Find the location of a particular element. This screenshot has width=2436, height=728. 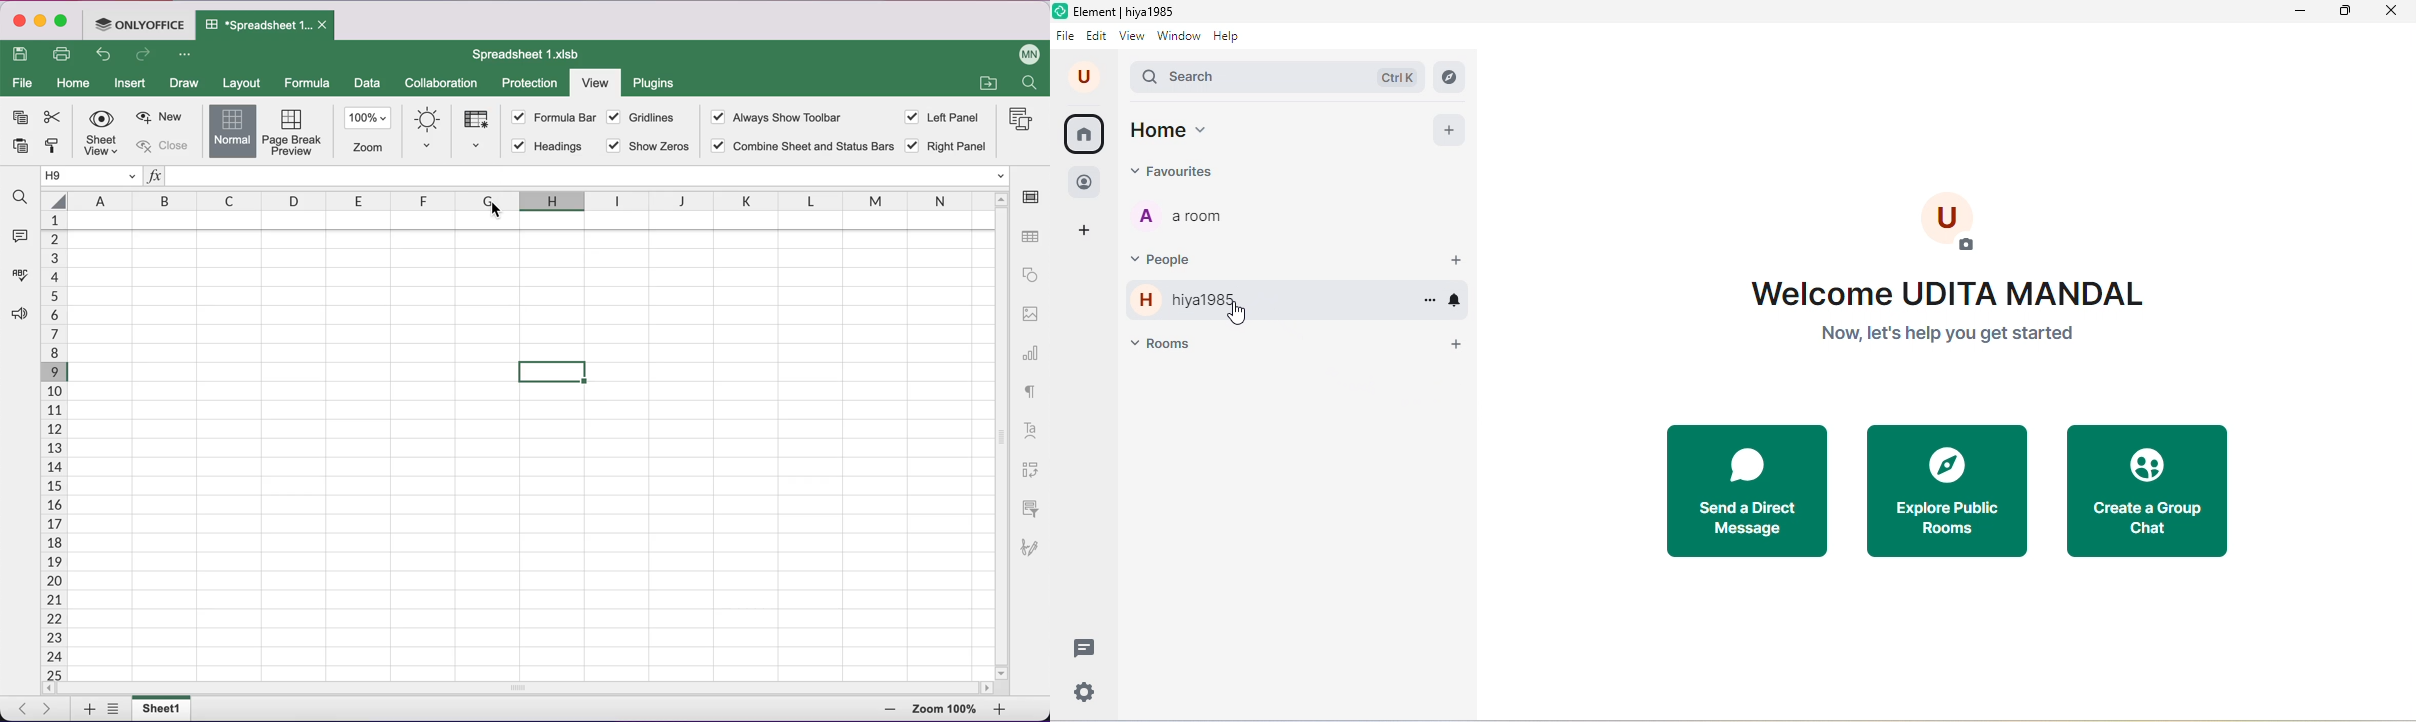

Curso is located at coordinates (1240, 314).